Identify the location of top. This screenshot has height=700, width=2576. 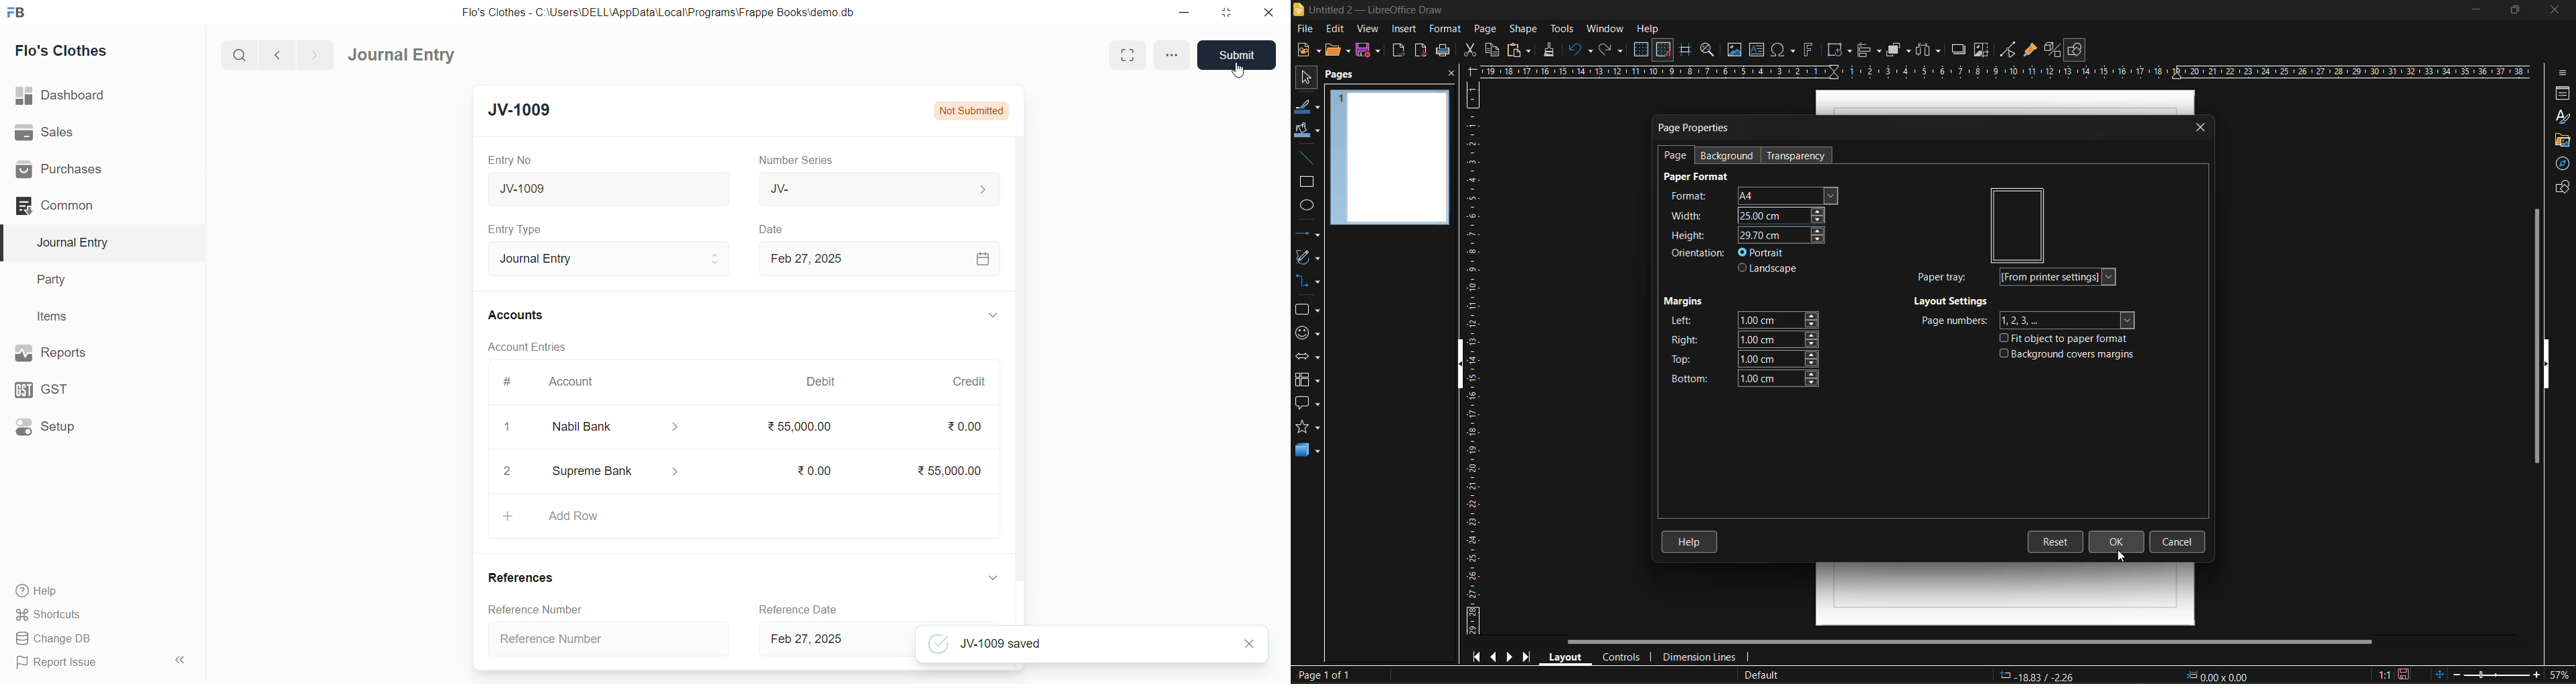
(1744, 360).